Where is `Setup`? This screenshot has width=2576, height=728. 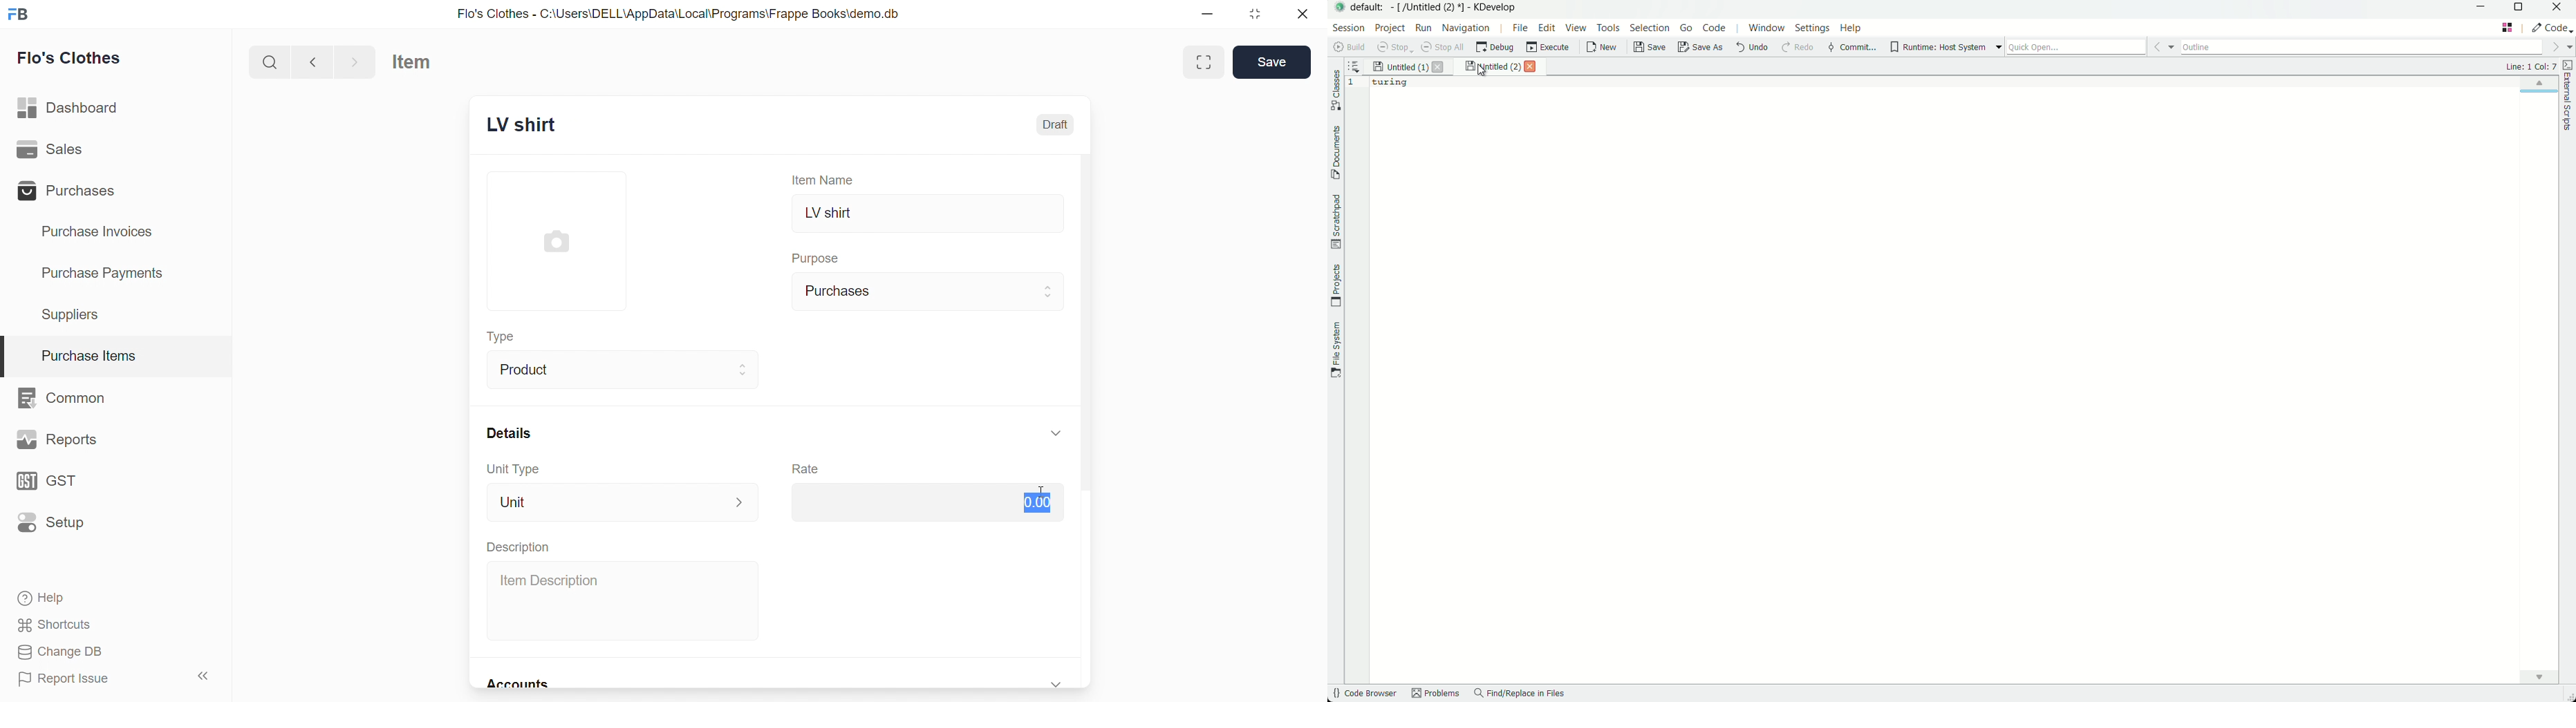 Setup is located at coordinates (61, 524).